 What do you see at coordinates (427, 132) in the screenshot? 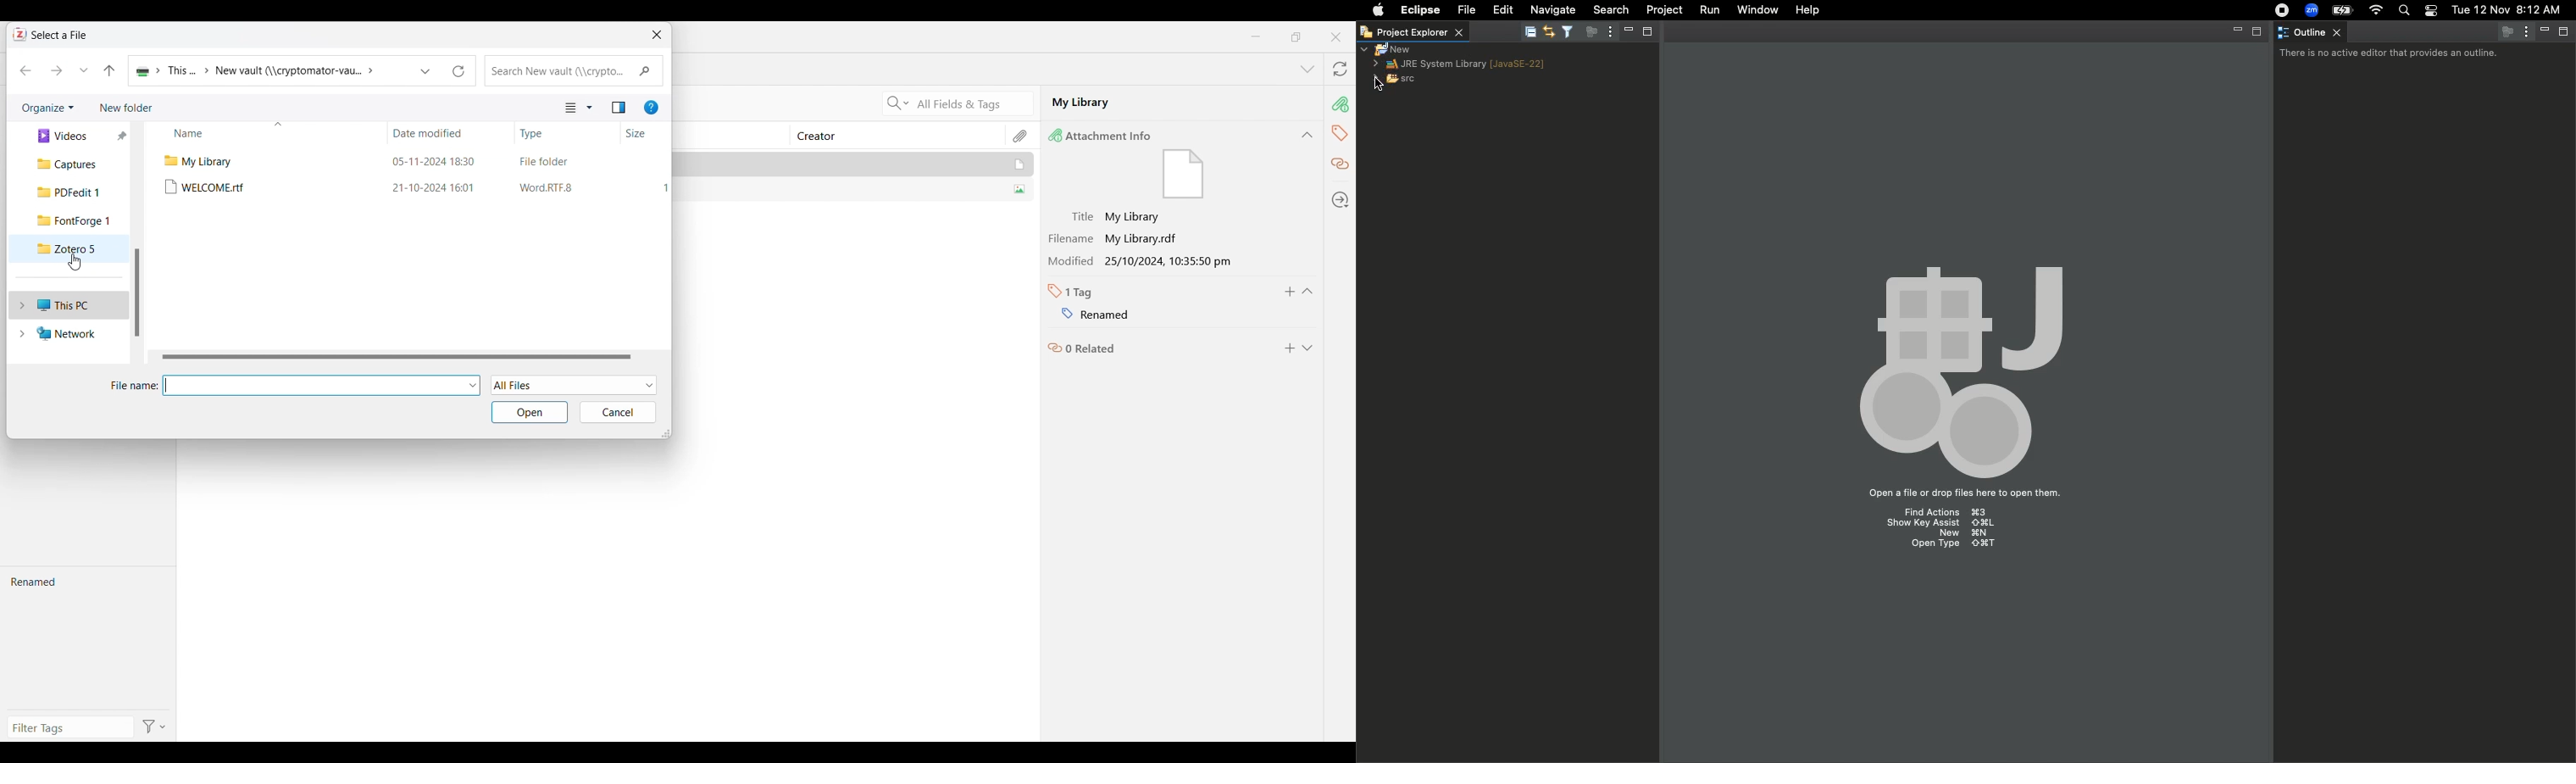
I see `Date modified ` at bounding box center [427, 132].